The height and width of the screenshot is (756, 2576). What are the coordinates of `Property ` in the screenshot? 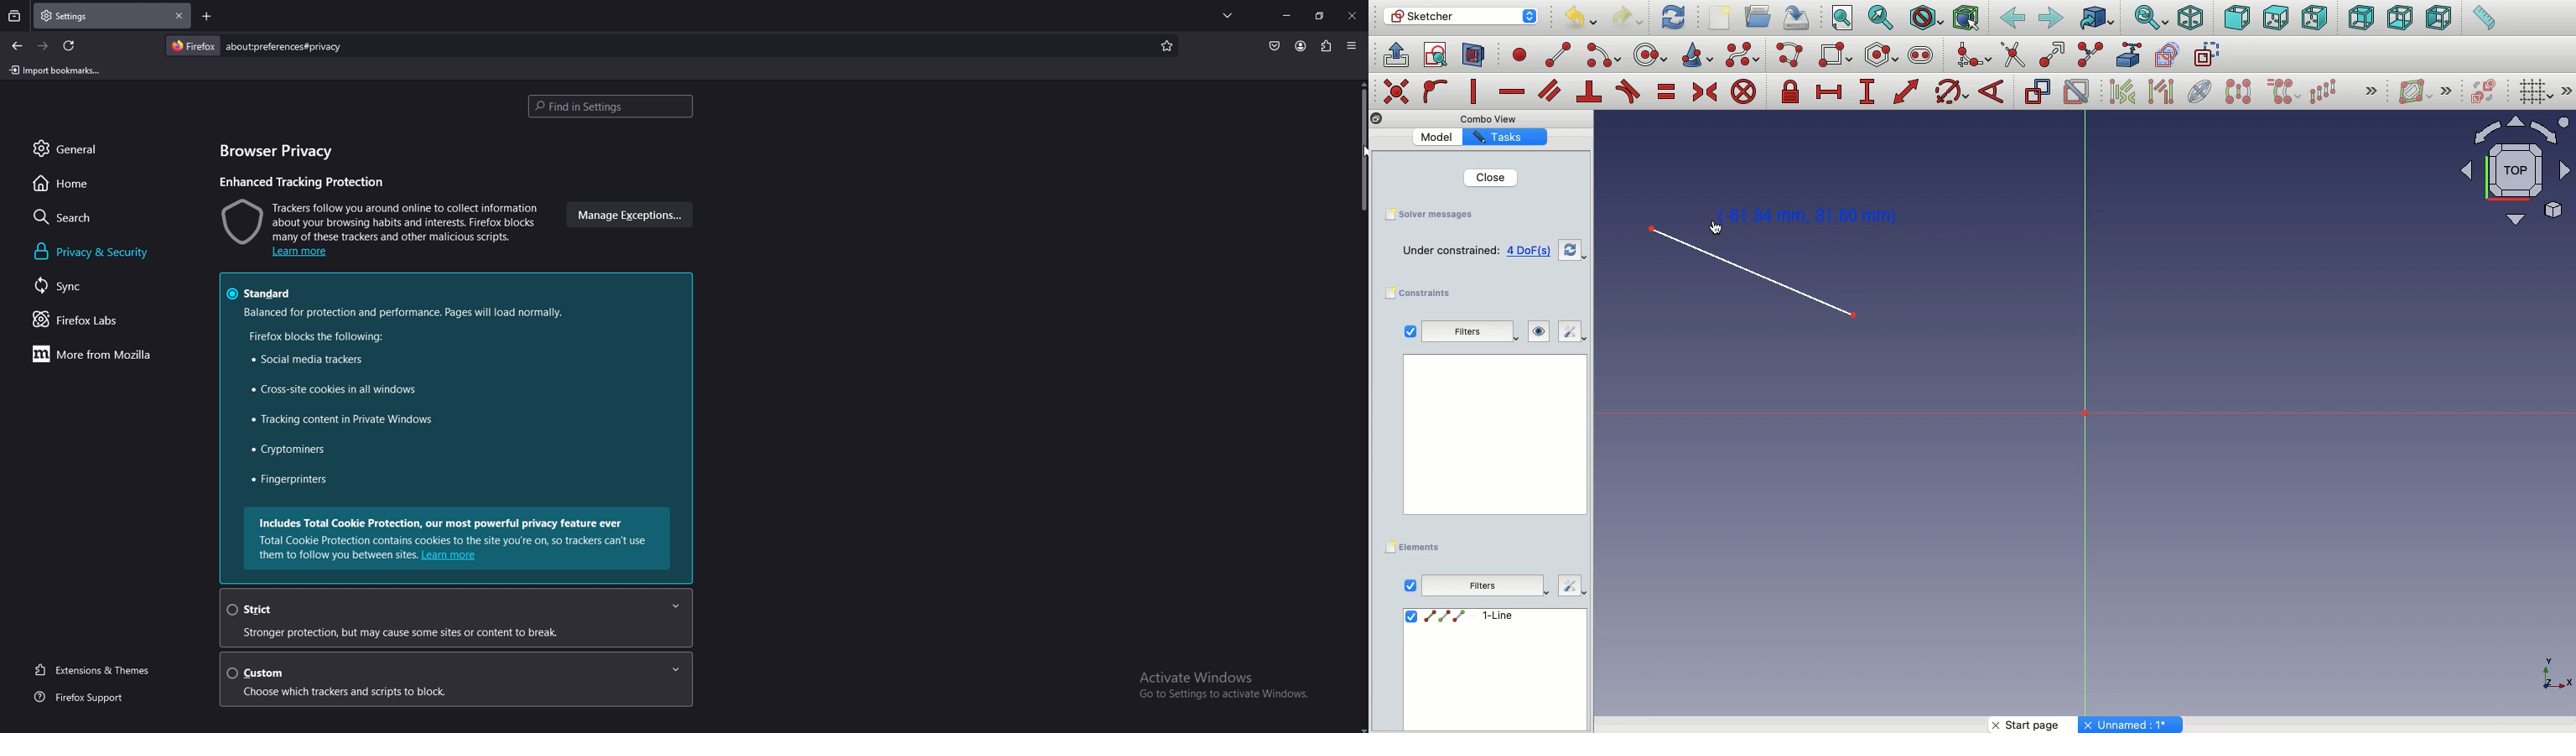 It's located at (1504, 138).